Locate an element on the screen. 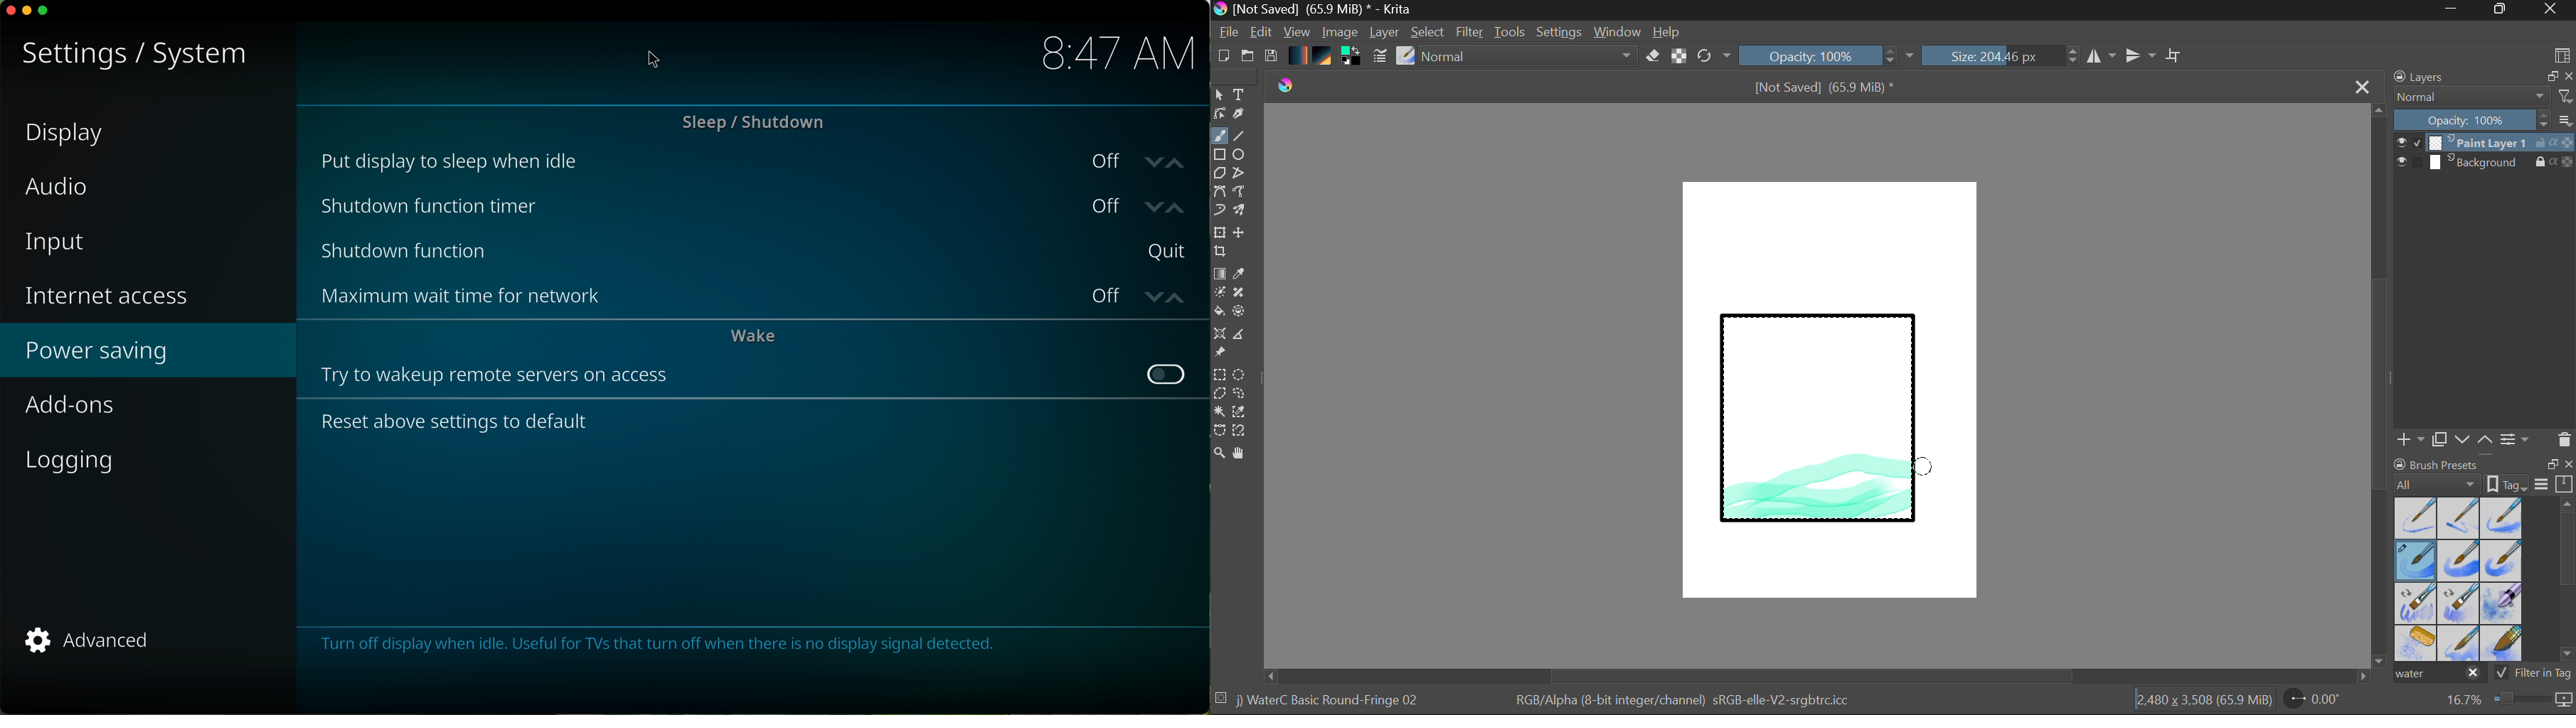 This screenshot has width=2576, height=728. Blending Mode is located at coordinates (2484, 97).